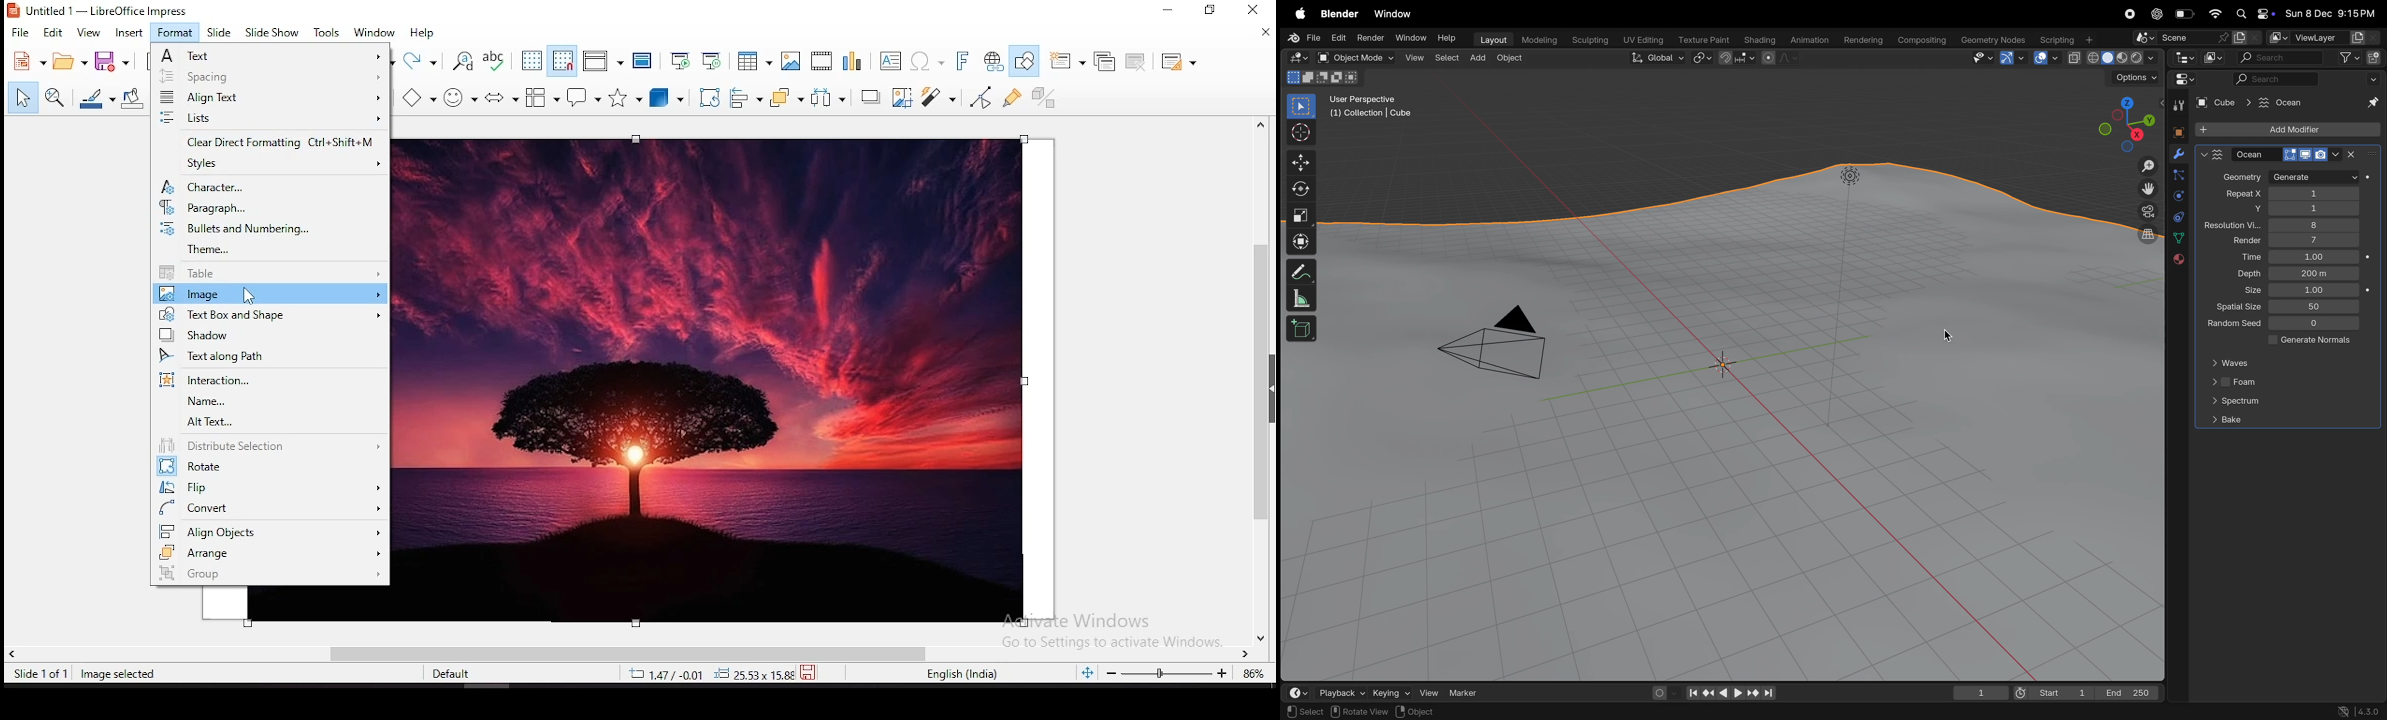 The height and width of the screenshot is (728, 2408). What do you see at coordinates (265, 380) in the screenshot?
I see `interaction` at bounding box center [265, 380].